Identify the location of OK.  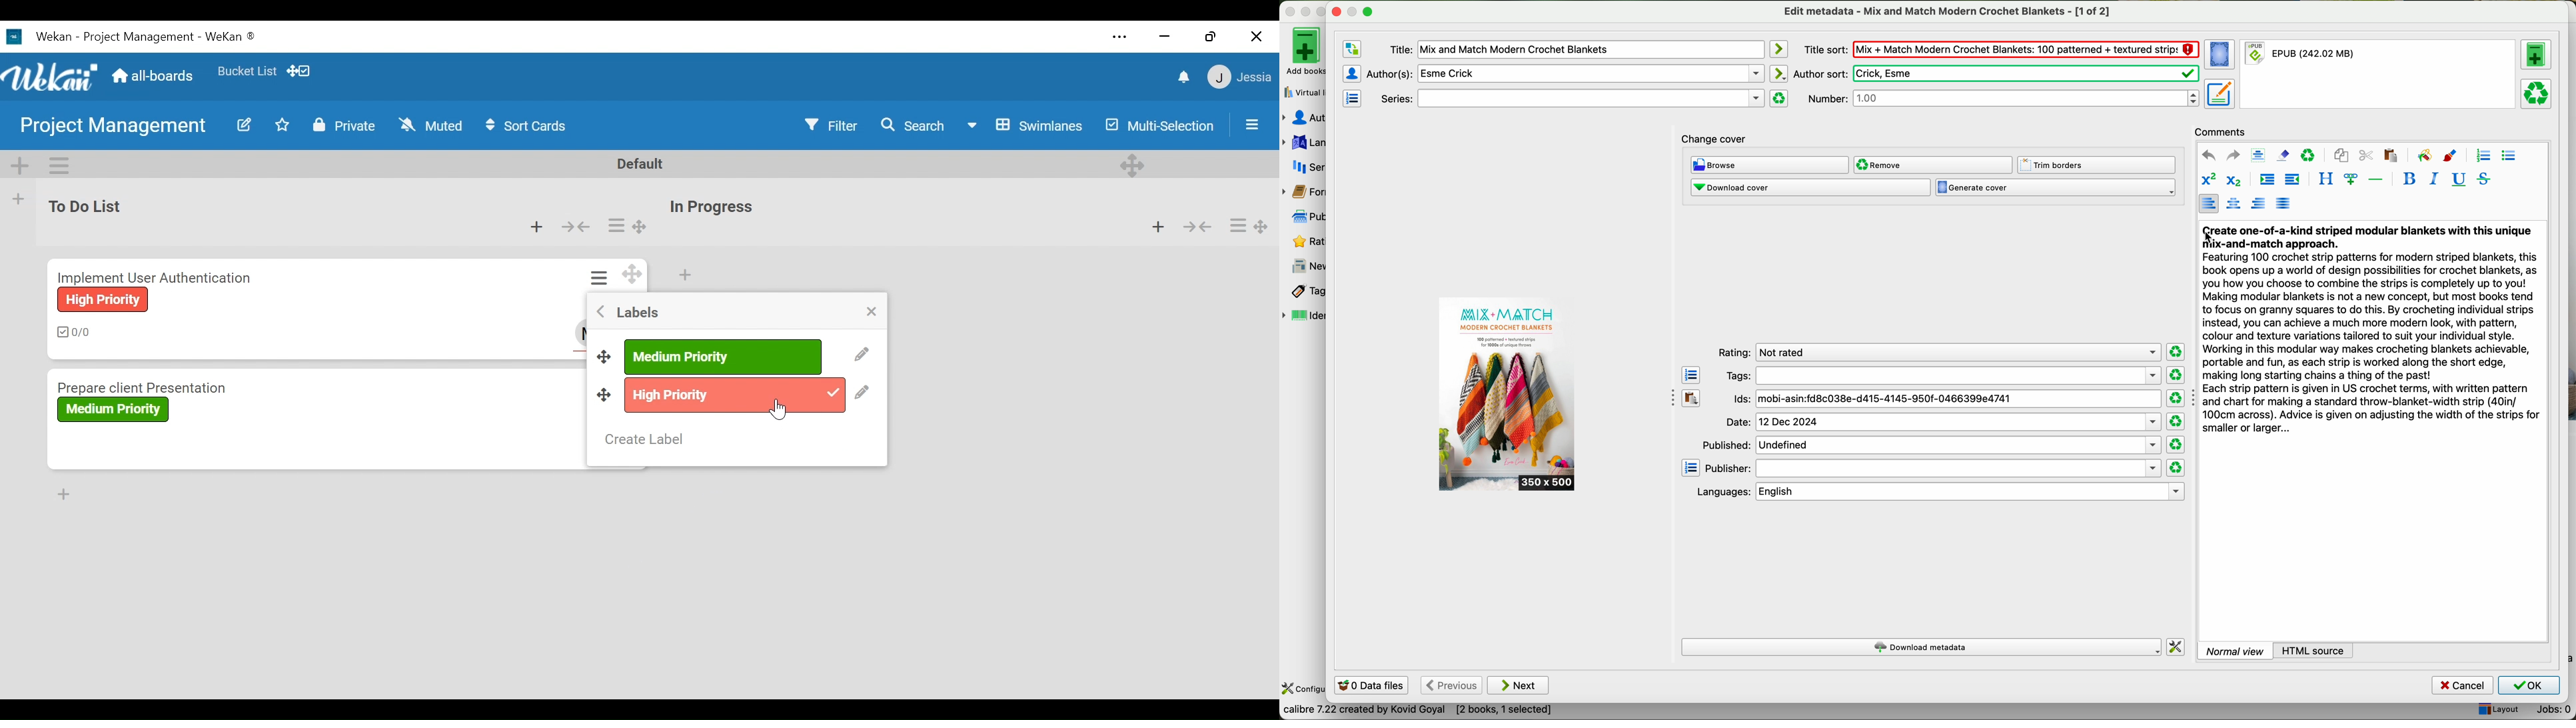
(2529, 685).